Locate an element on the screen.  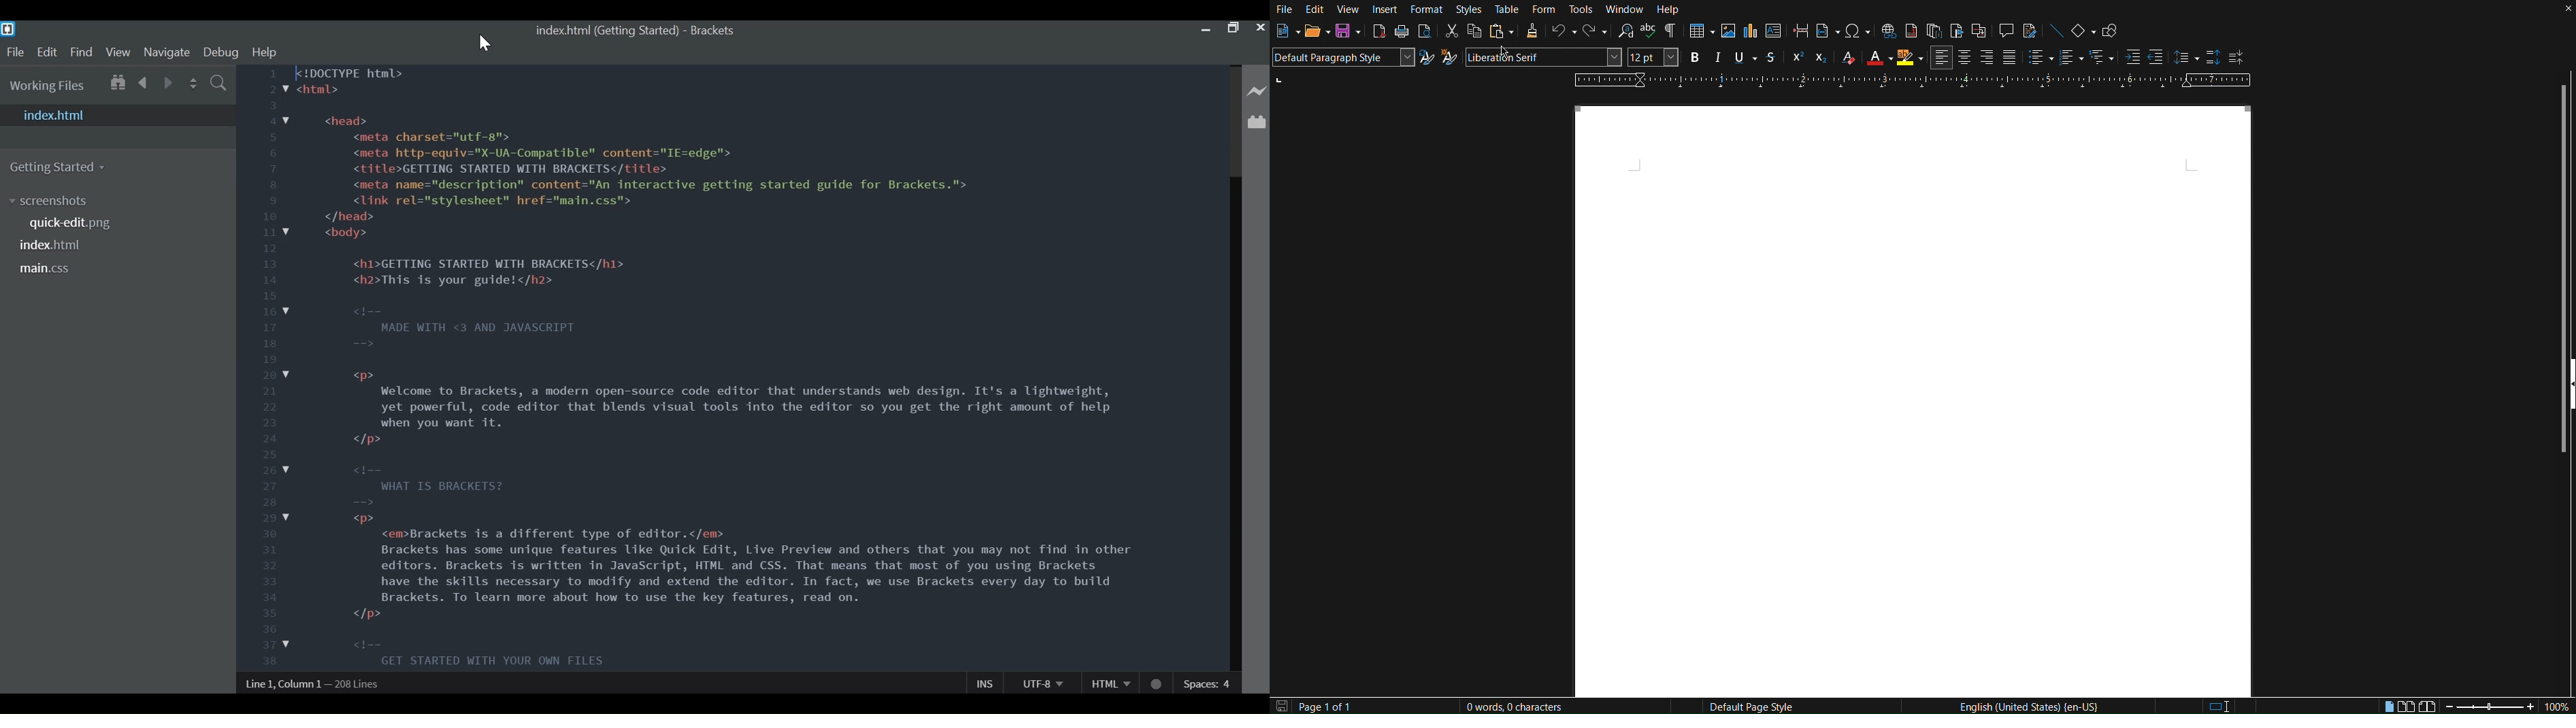
Split the Editor Vertically or Horizontally is located at coordinates (192, 81).